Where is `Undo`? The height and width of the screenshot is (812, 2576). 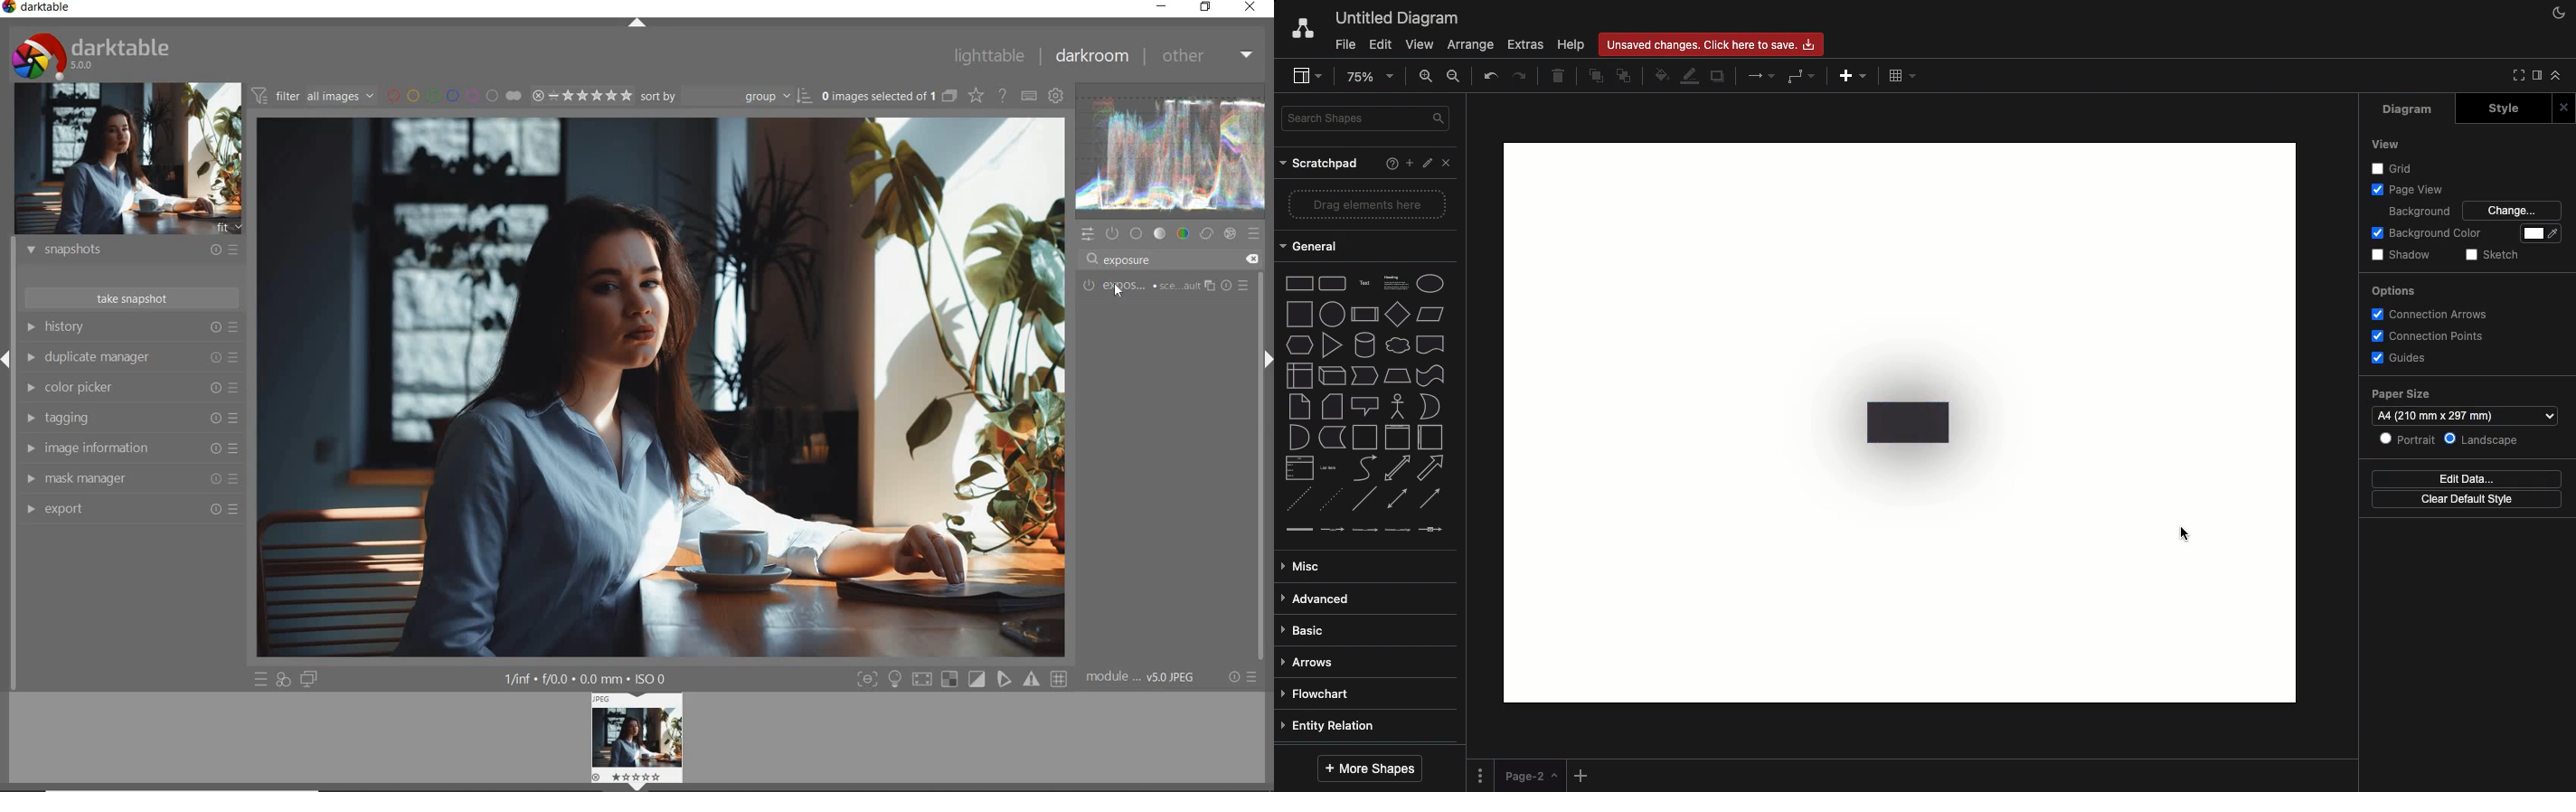
Undo is located at coordinates (1491, 77).